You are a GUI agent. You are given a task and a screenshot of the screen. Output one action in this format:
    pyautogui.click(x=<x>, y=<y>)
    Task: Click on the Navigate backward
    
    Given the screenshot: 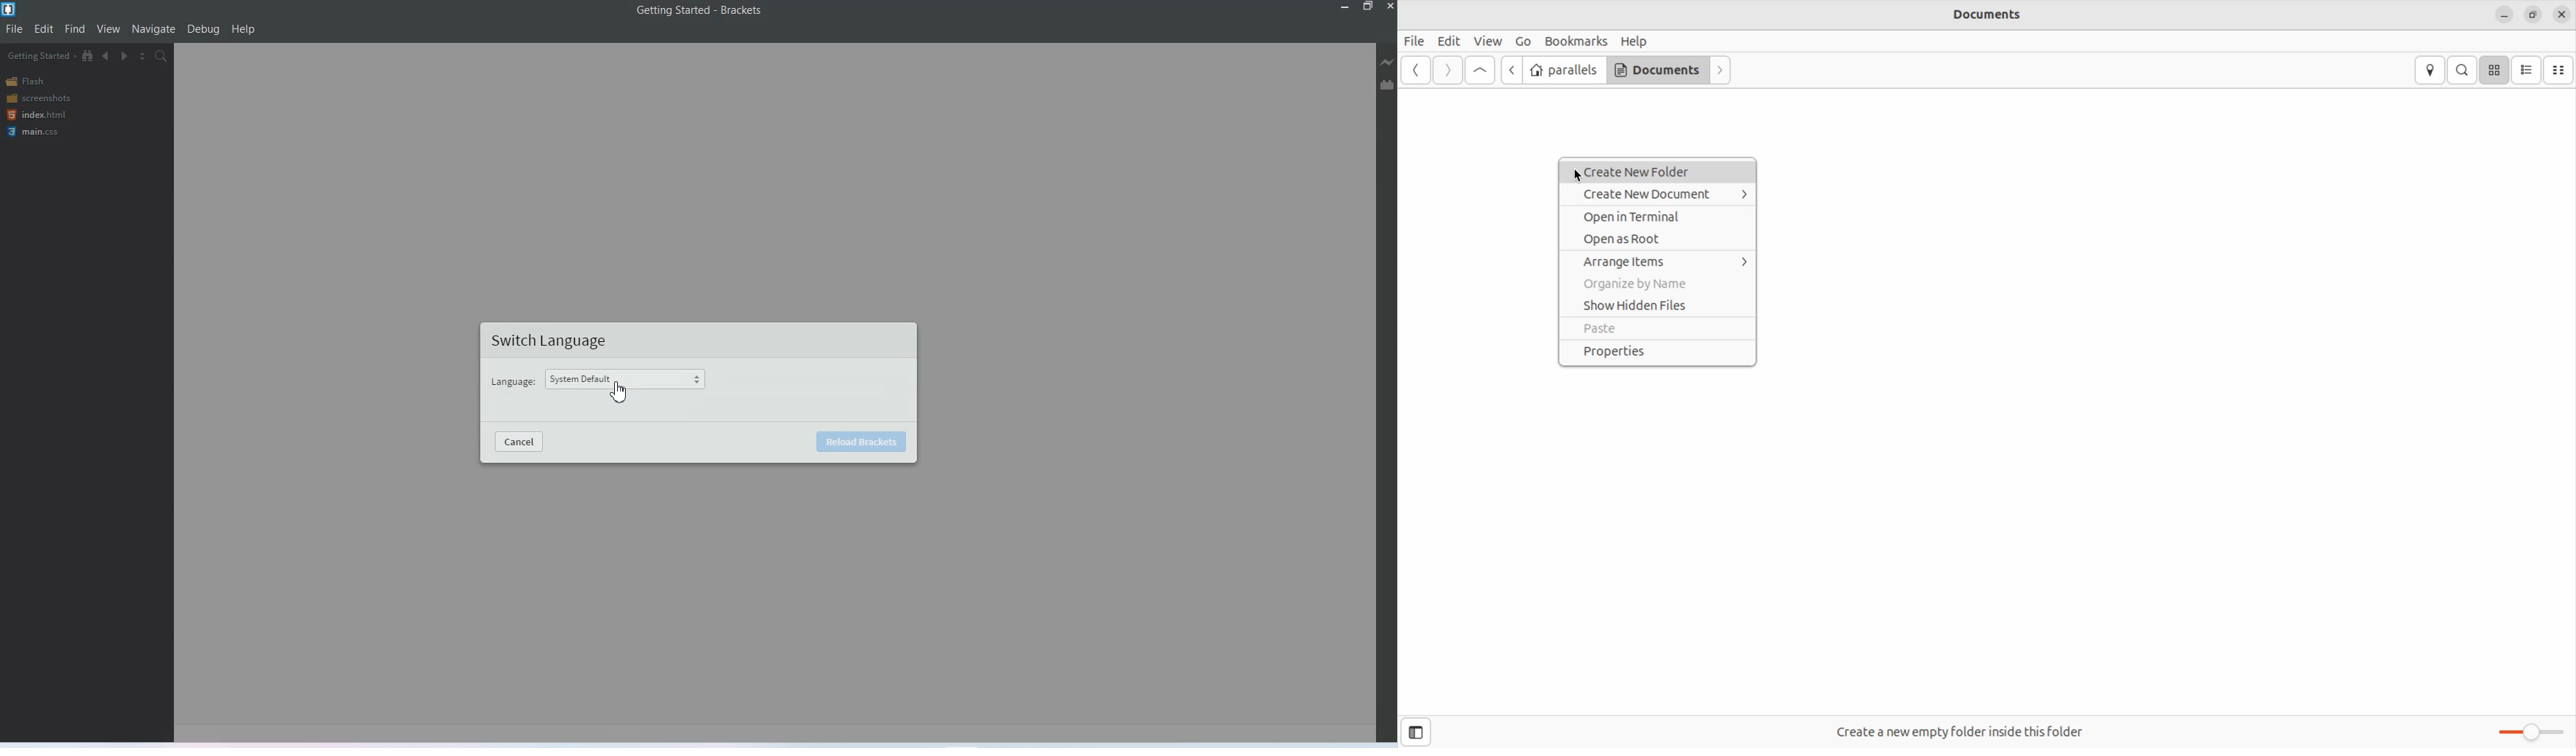 What is the action you would take?
    pyautogui.click(x=106, y=56)
    